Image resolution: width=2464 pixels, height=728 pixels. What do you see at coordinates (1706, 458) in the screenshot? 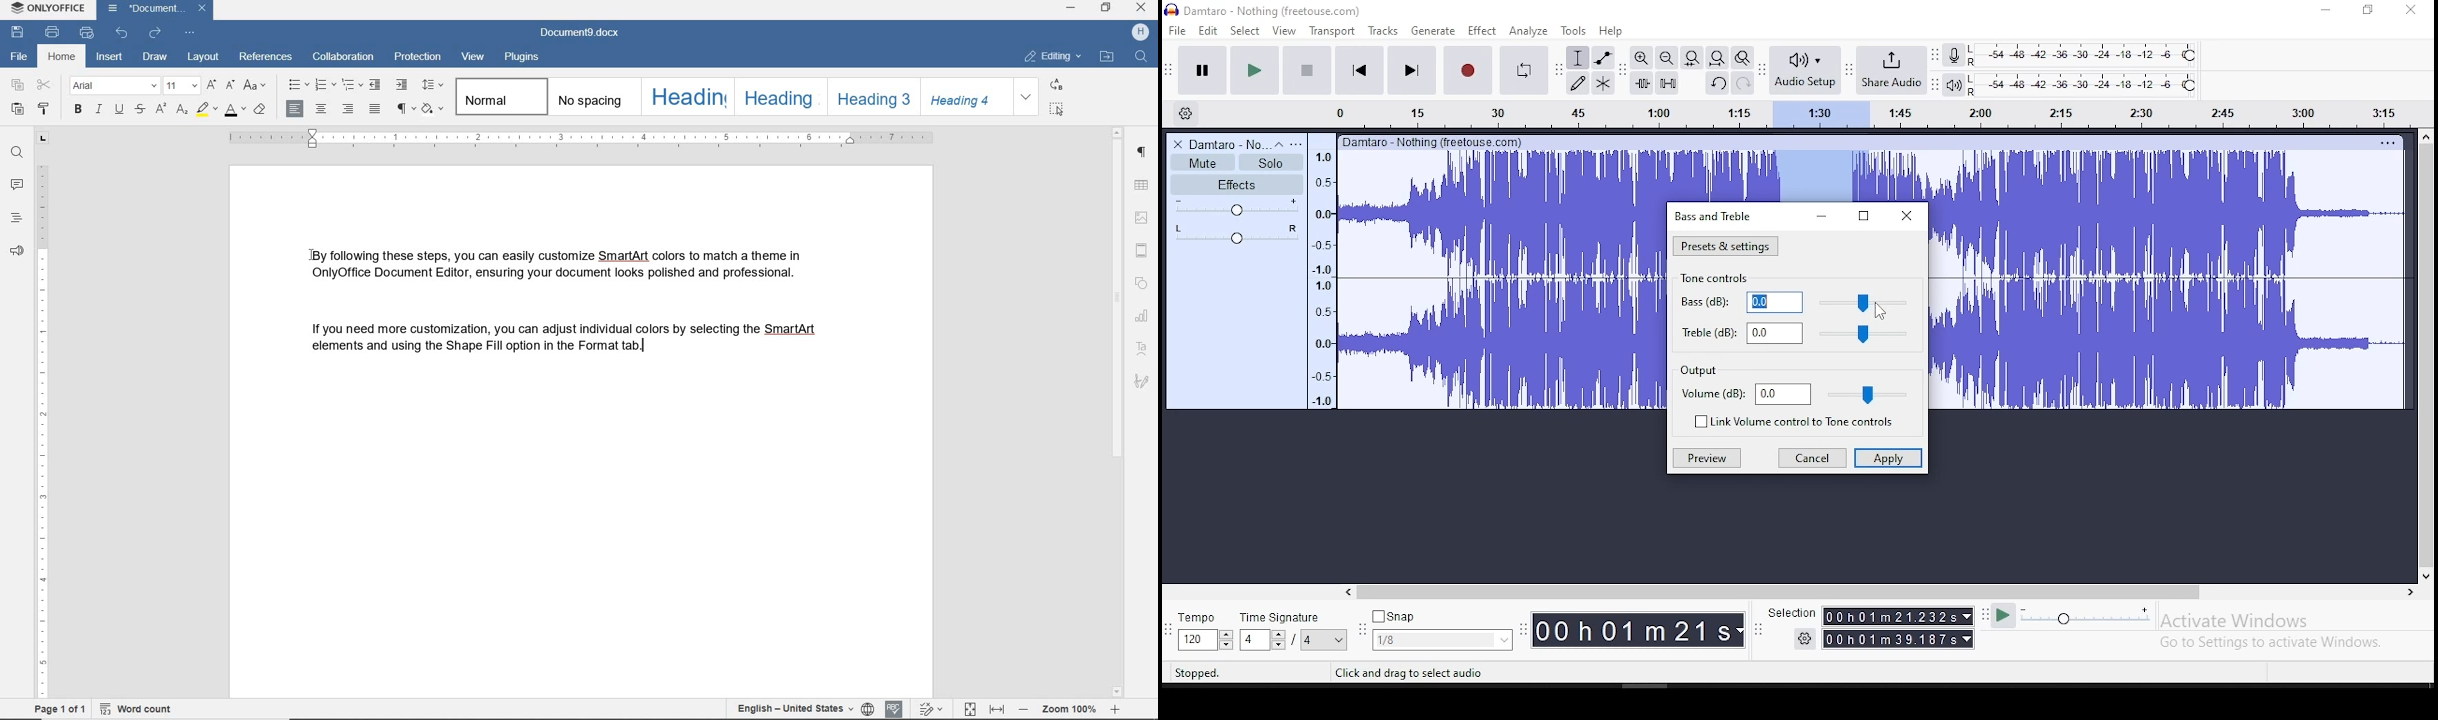
I see `preview` at bounding box center [1706, 458].